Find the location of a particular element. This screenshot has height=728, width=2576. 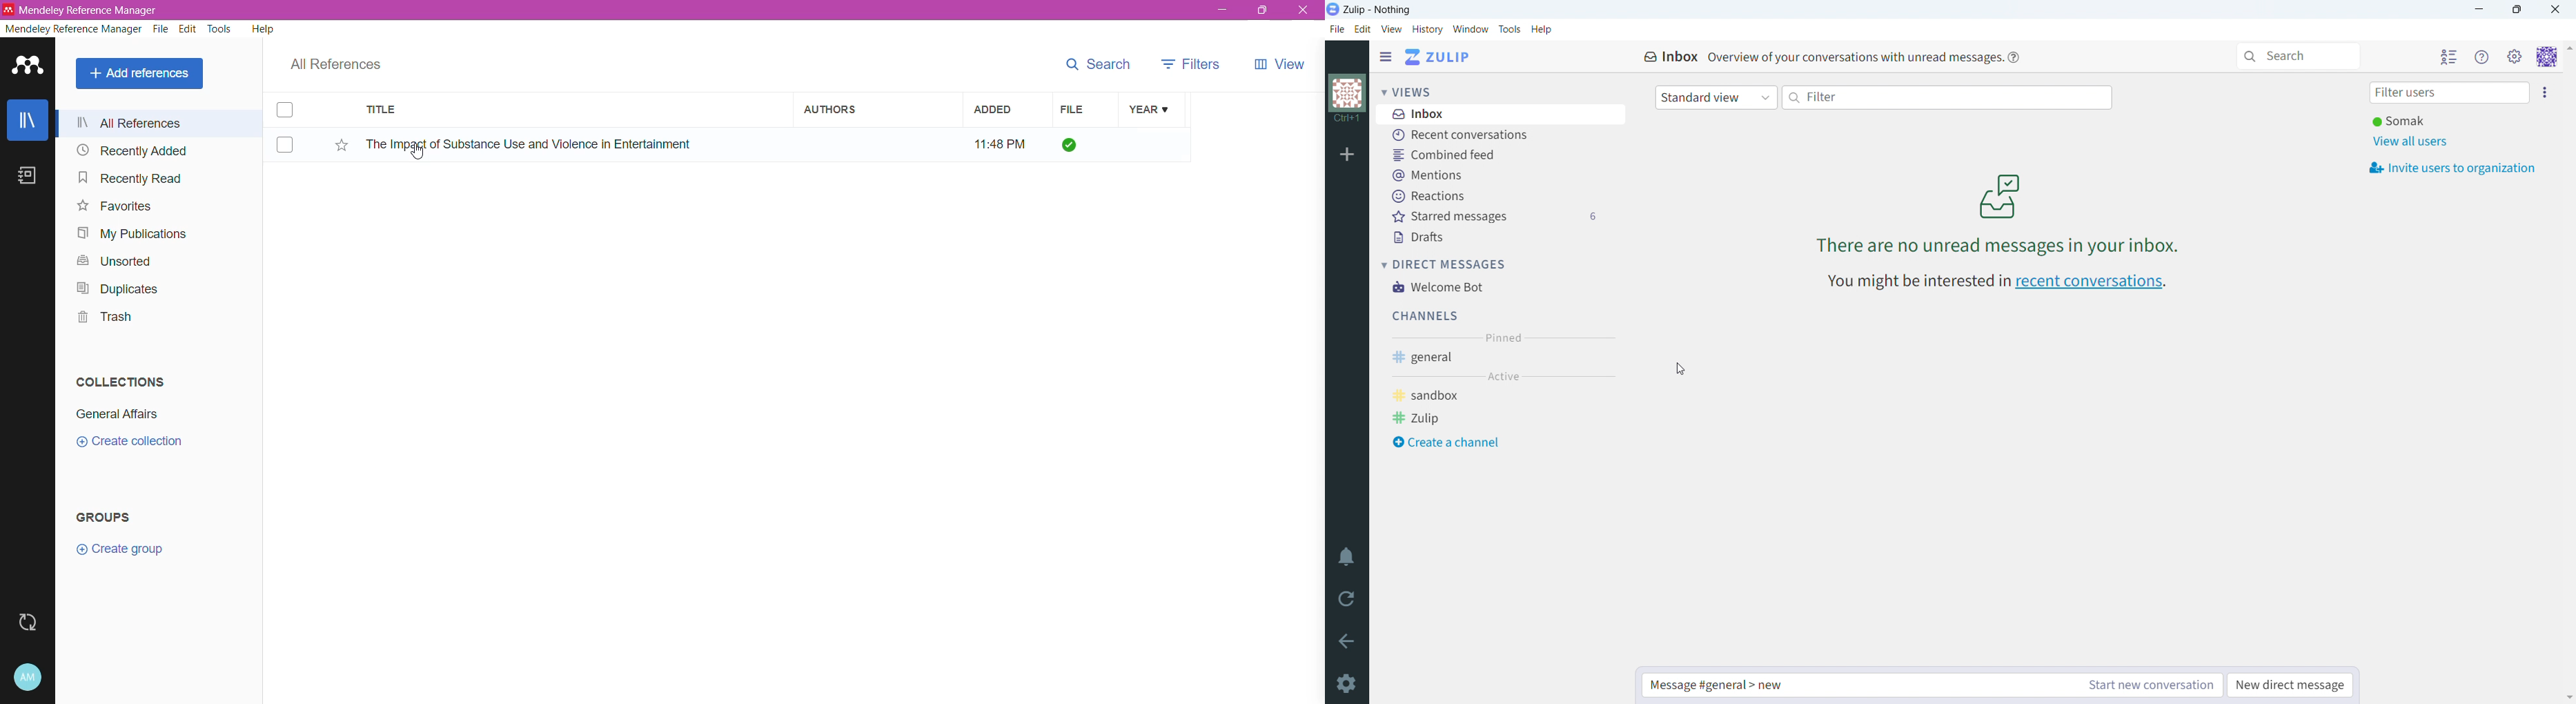

Author Name of the reference is located at coordinates (879, 144).